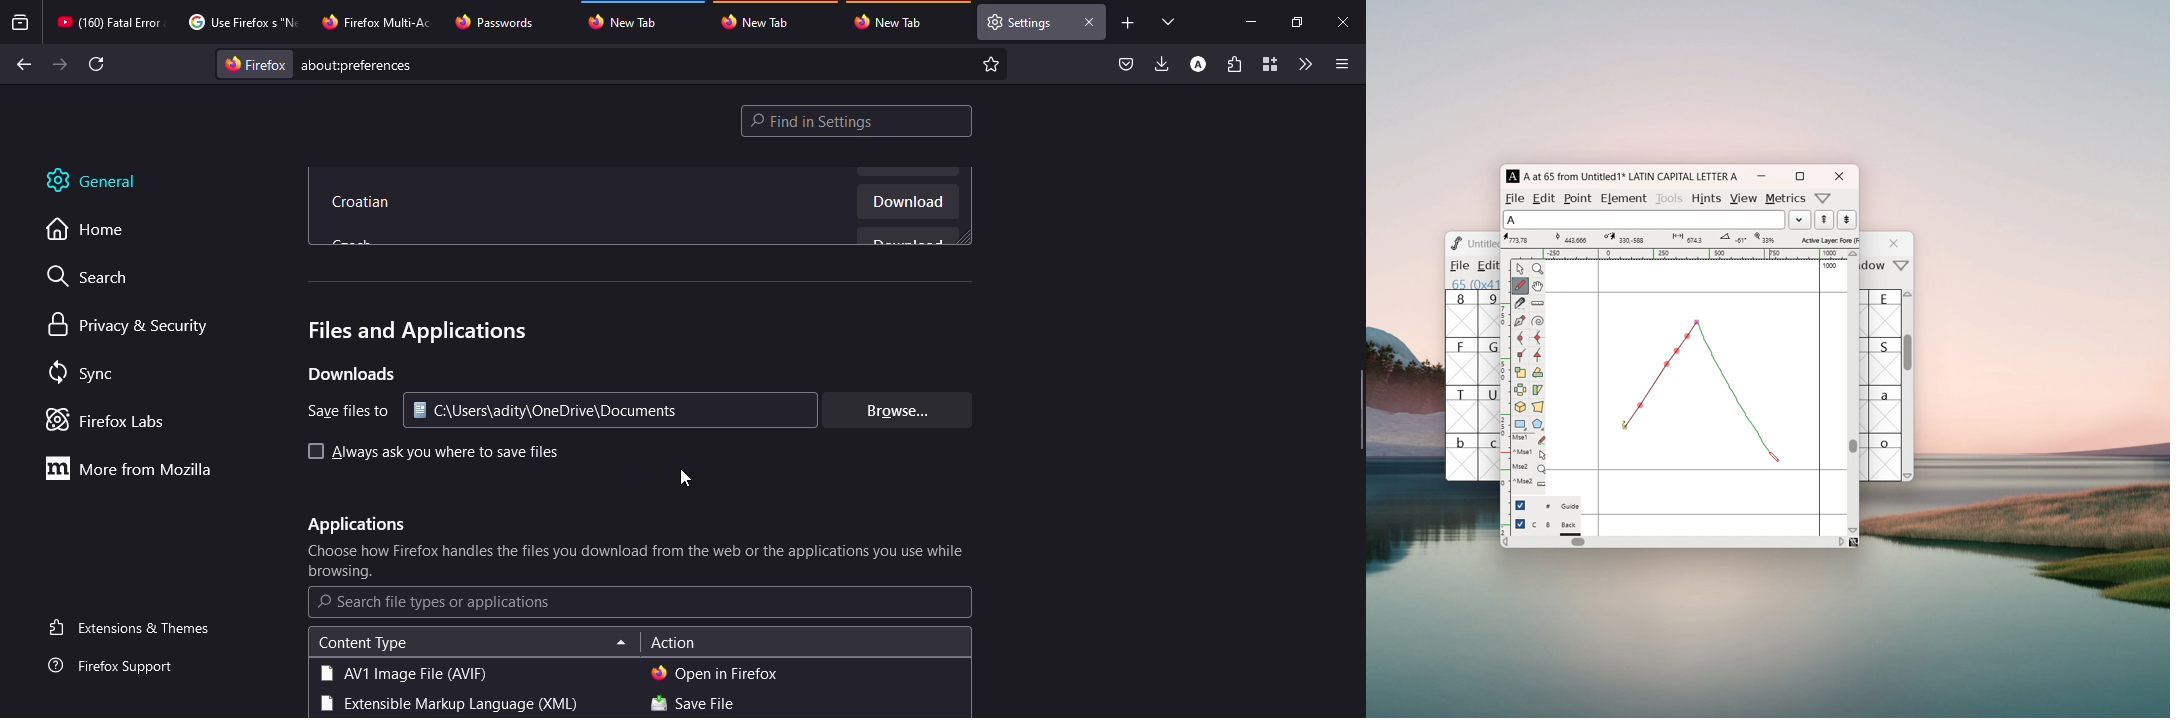 The image size is (2184, 728). I want to click on metrics, so click(1786, 199).